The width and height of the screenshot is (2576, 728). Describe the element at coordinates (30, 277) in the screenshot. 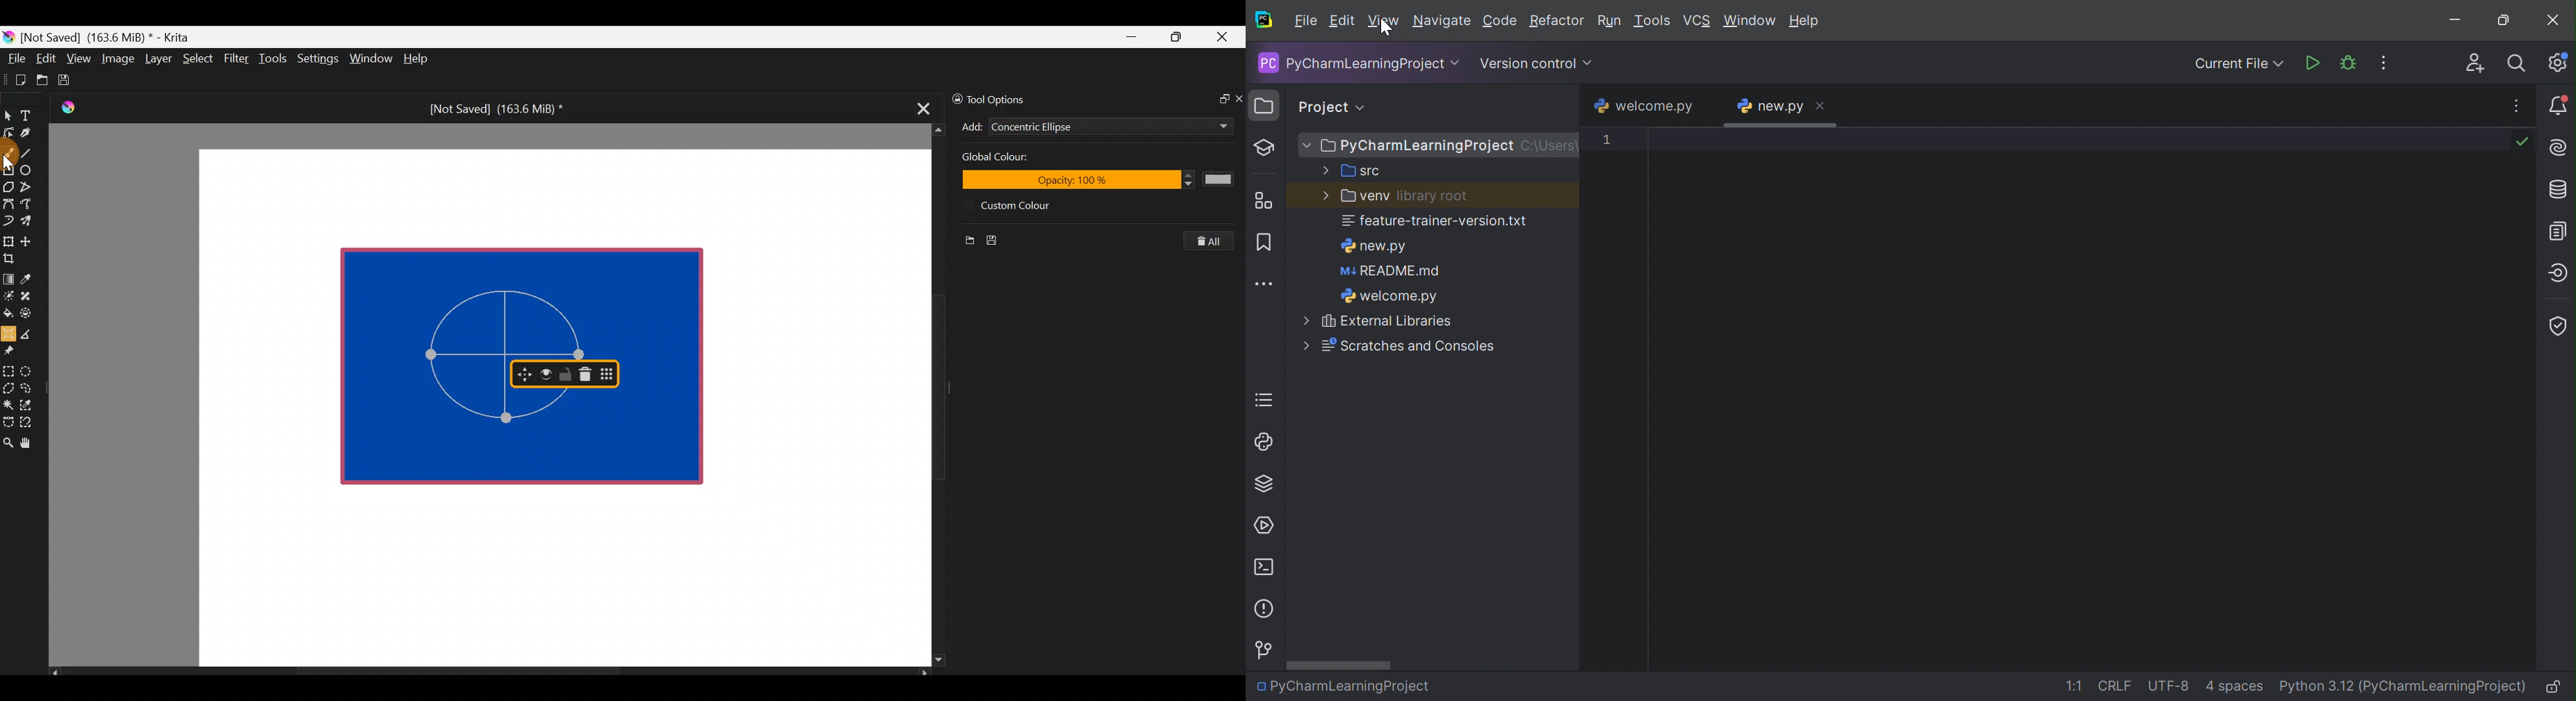

I see `Sample a colour from the image/current layer` at that location.